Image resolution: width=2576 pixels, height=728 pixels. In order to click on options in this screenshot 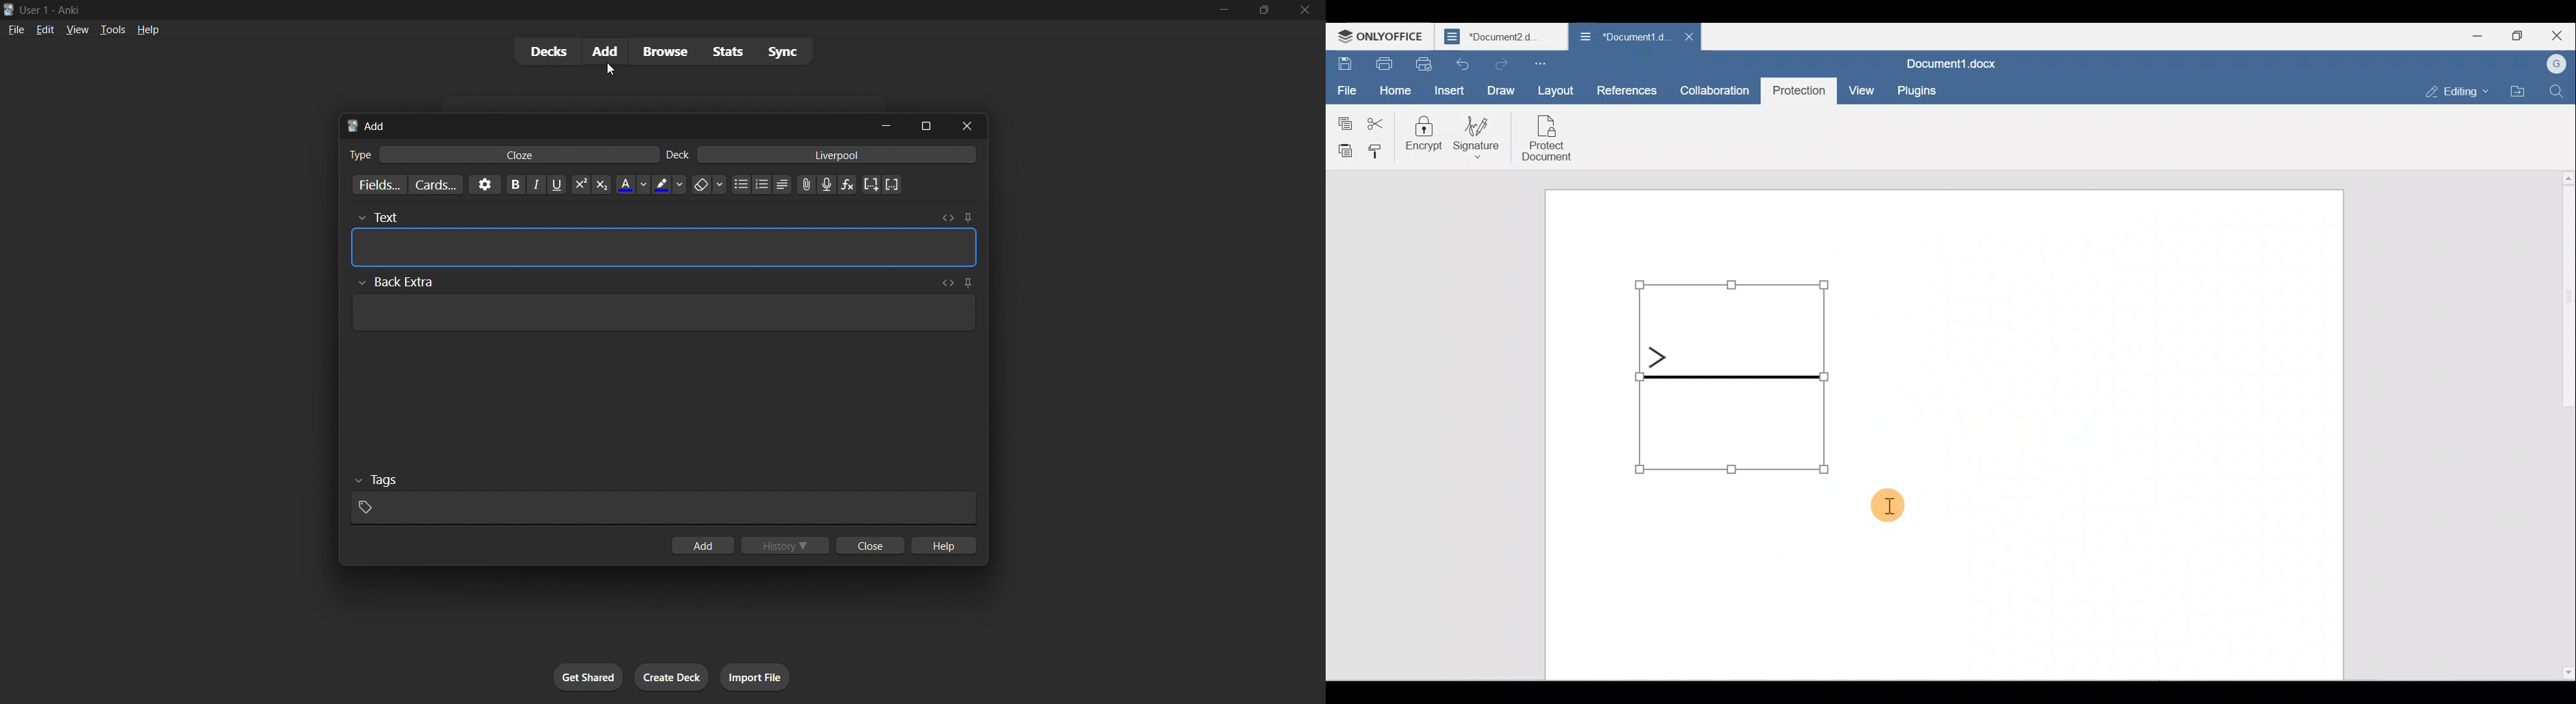, I will do `click(489, 187)`.